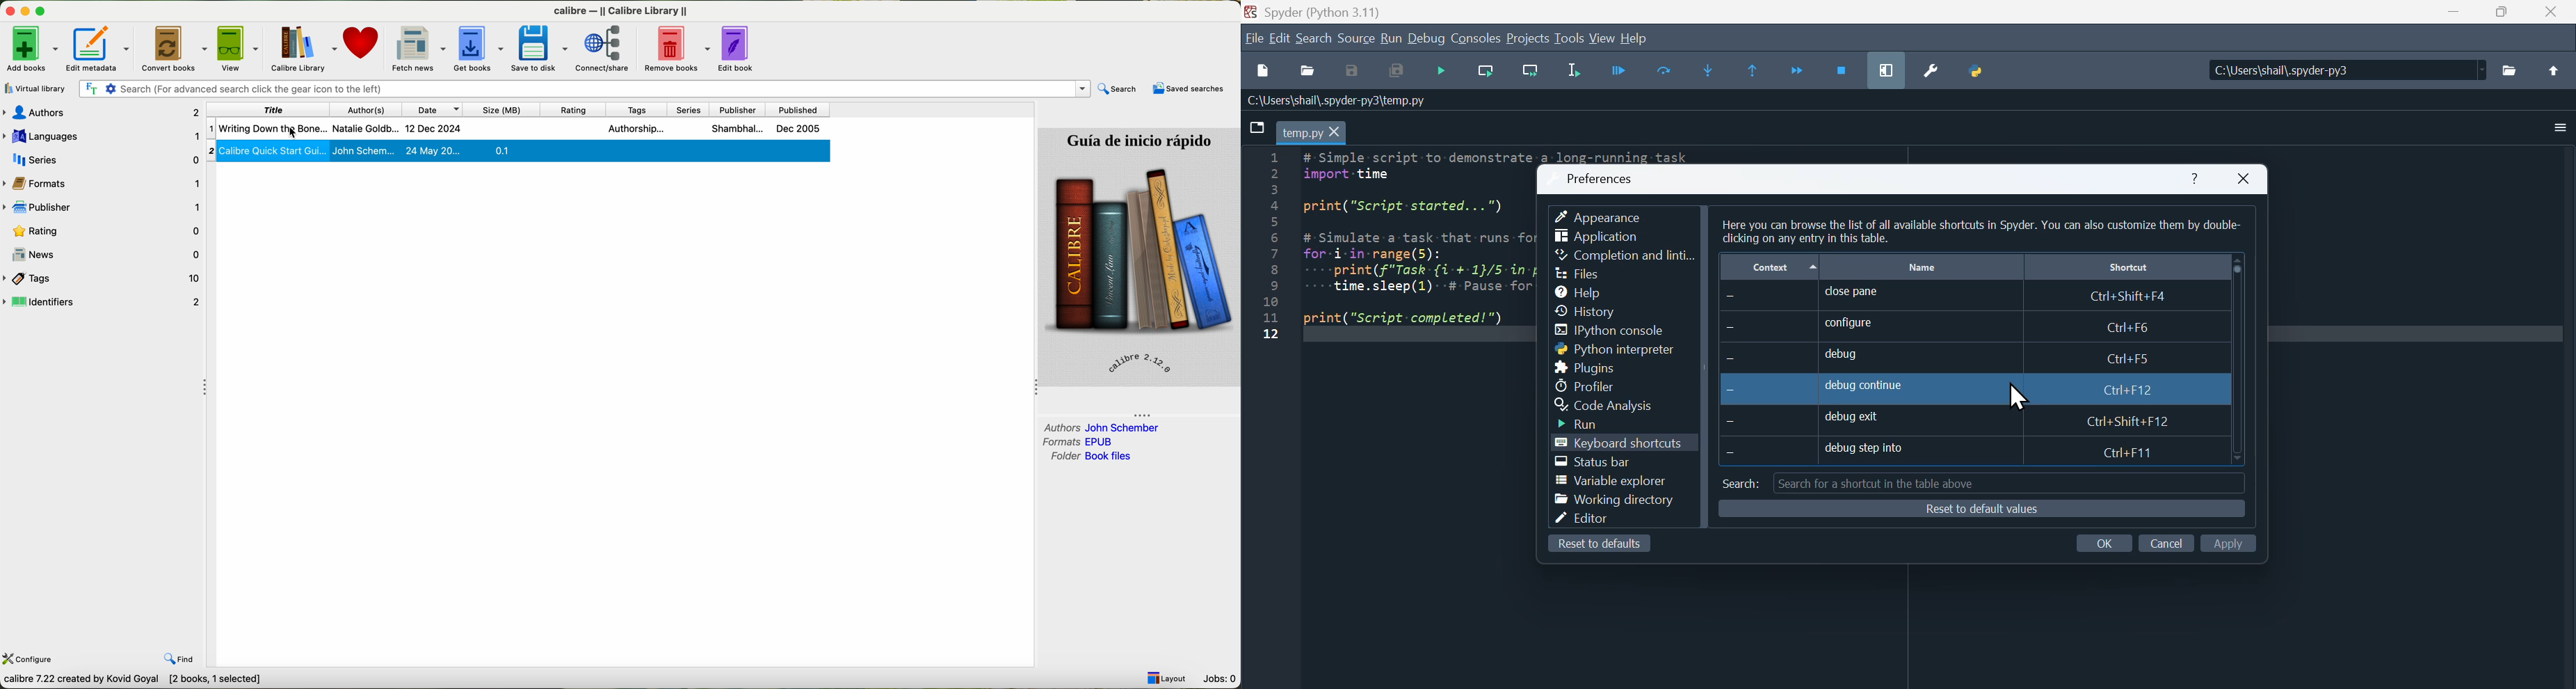  What do you see at coordinates (503, 109) in the screenshot?
I see `size` at bounding box center [503, 109].